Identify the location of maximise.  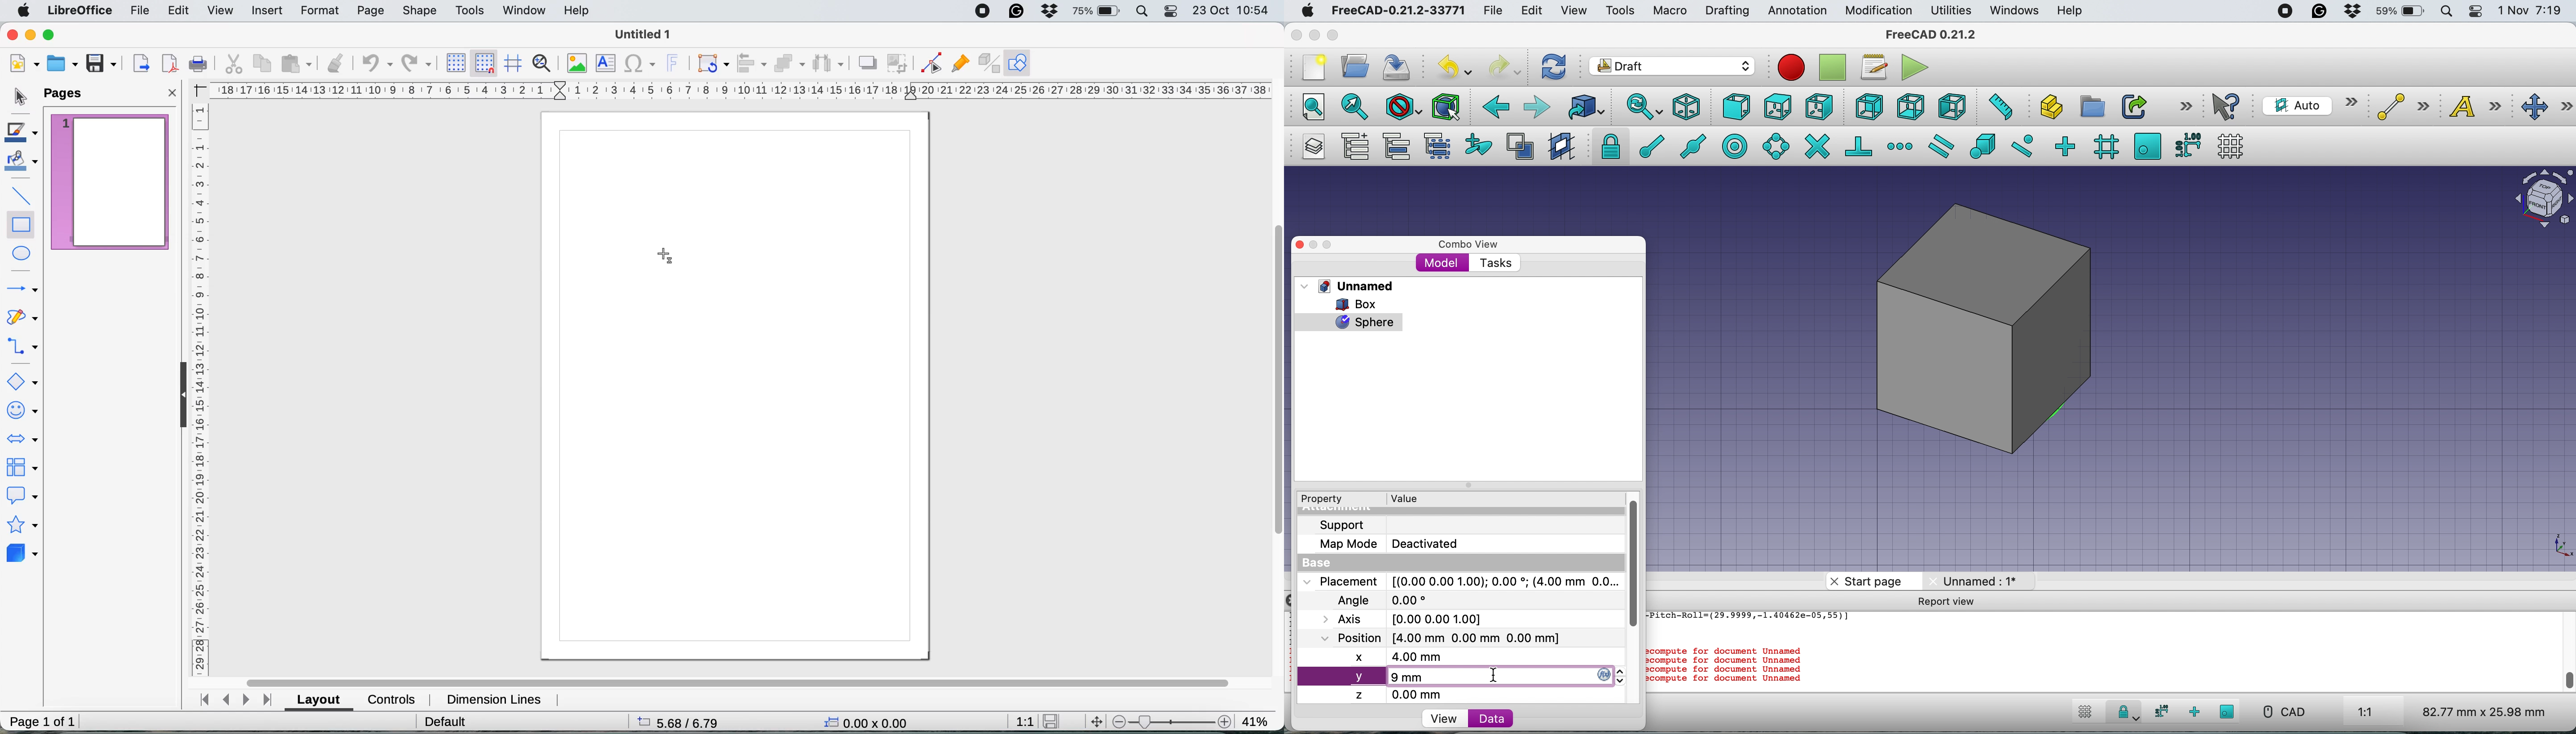
(1337, 37).